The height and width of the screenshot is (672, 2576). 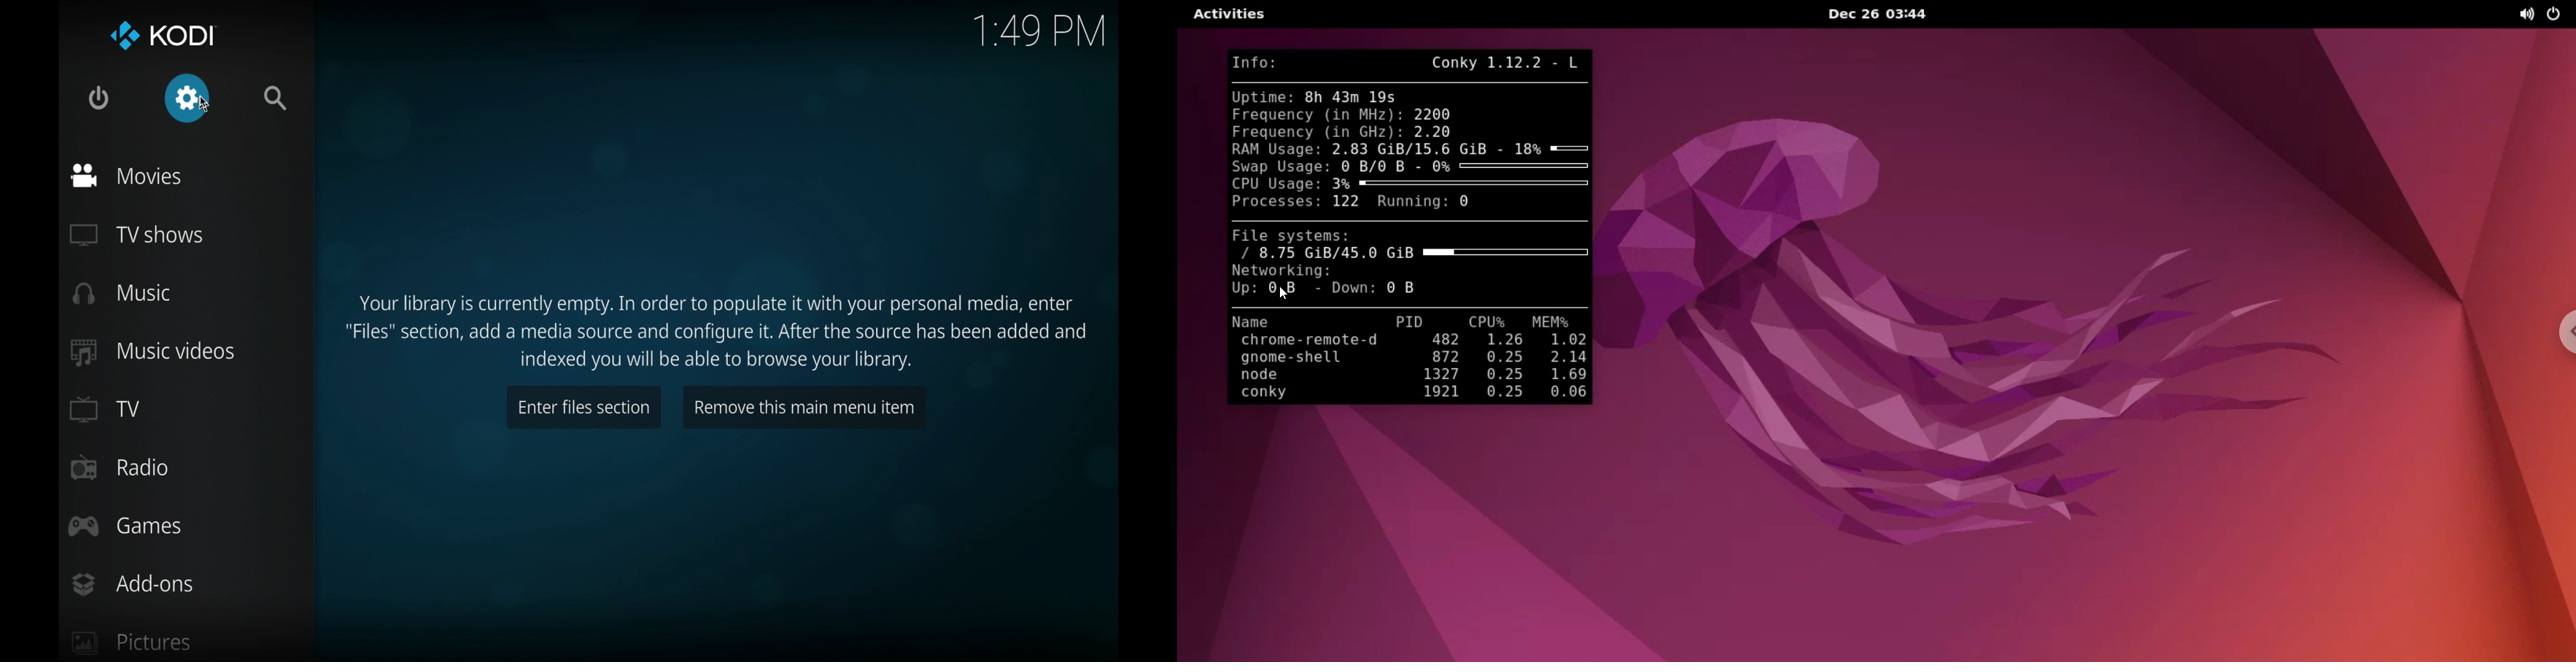 What do you see at coordinates (205, 104) in the screenshot?
I see `cursor` at bounding box center [205, 104].